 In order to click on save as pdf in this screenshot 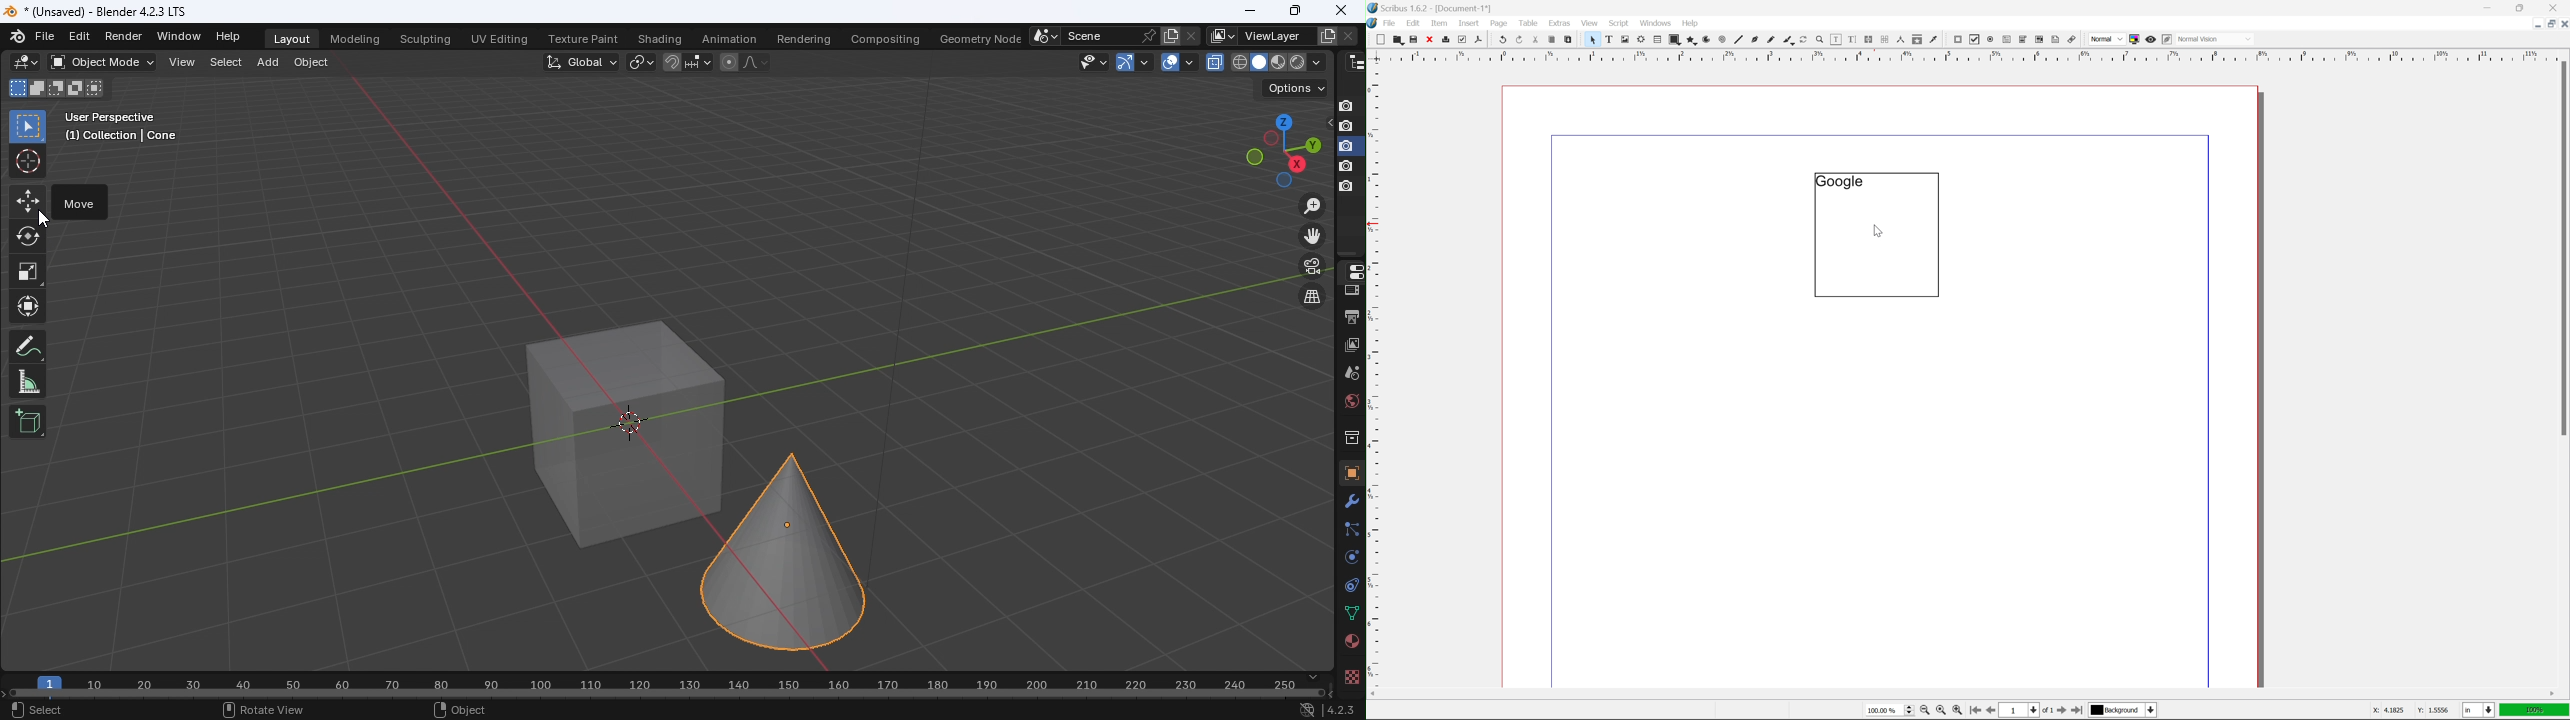, I will do `click(1479, 40)`.